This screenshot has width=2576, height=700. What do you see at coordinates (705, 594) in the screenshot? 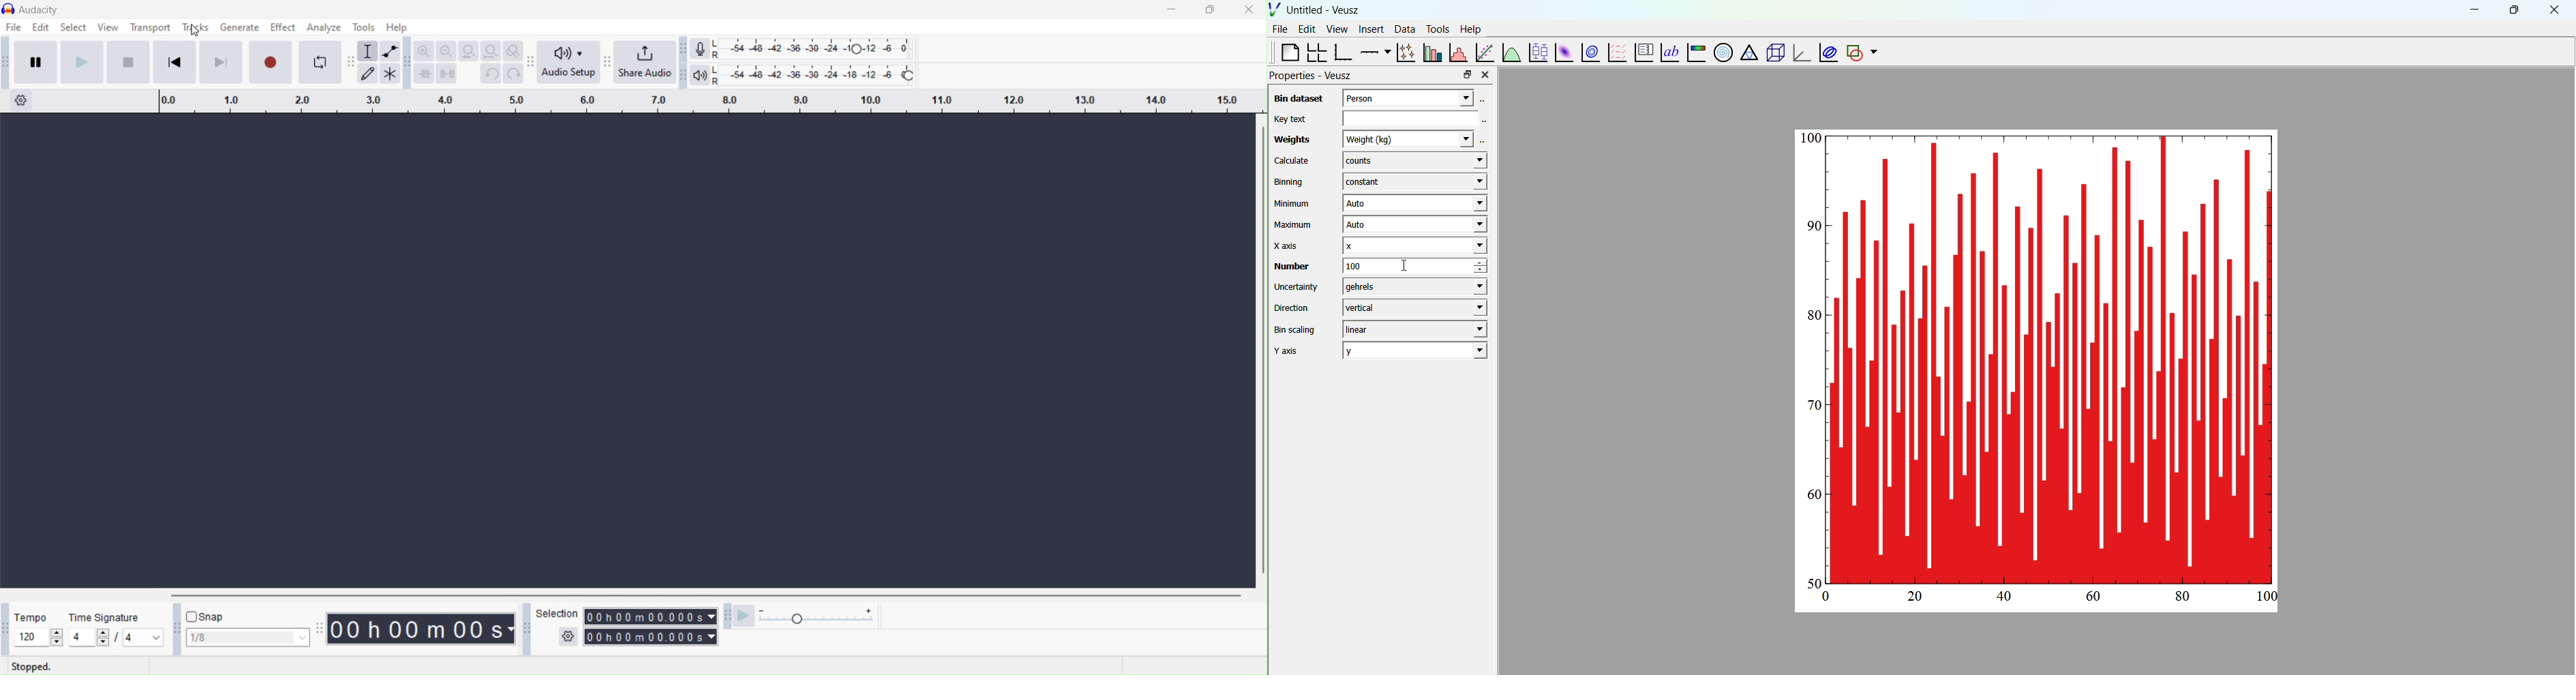
I see `Vertical scroll bar` at bounding box center [705, 594].